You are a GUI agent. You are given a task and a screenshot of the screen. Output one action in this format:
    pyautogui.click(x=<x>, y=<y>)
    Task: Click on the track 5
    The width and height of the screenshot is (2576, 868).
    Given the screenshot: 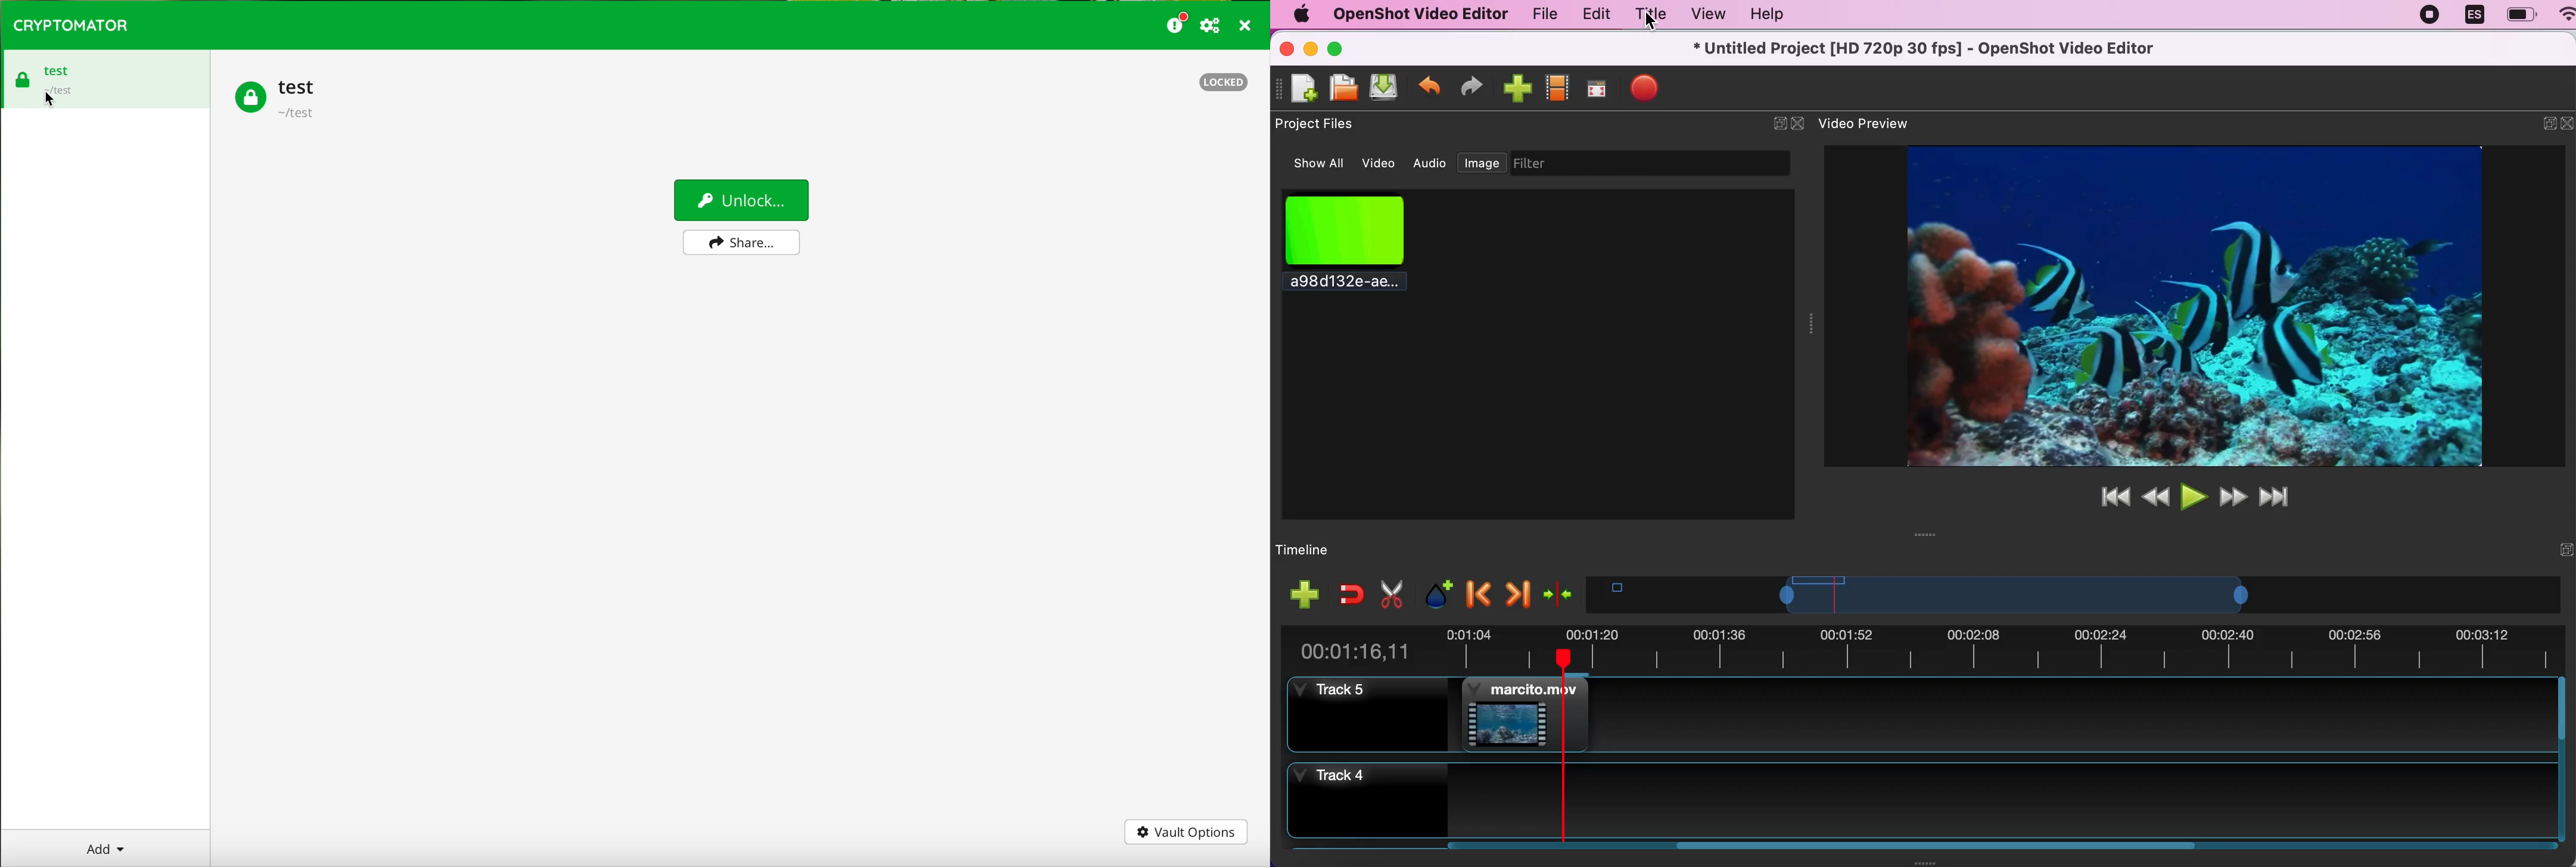 What is the action you would take?
    pyautogui.click(x=1934, y=716)
    